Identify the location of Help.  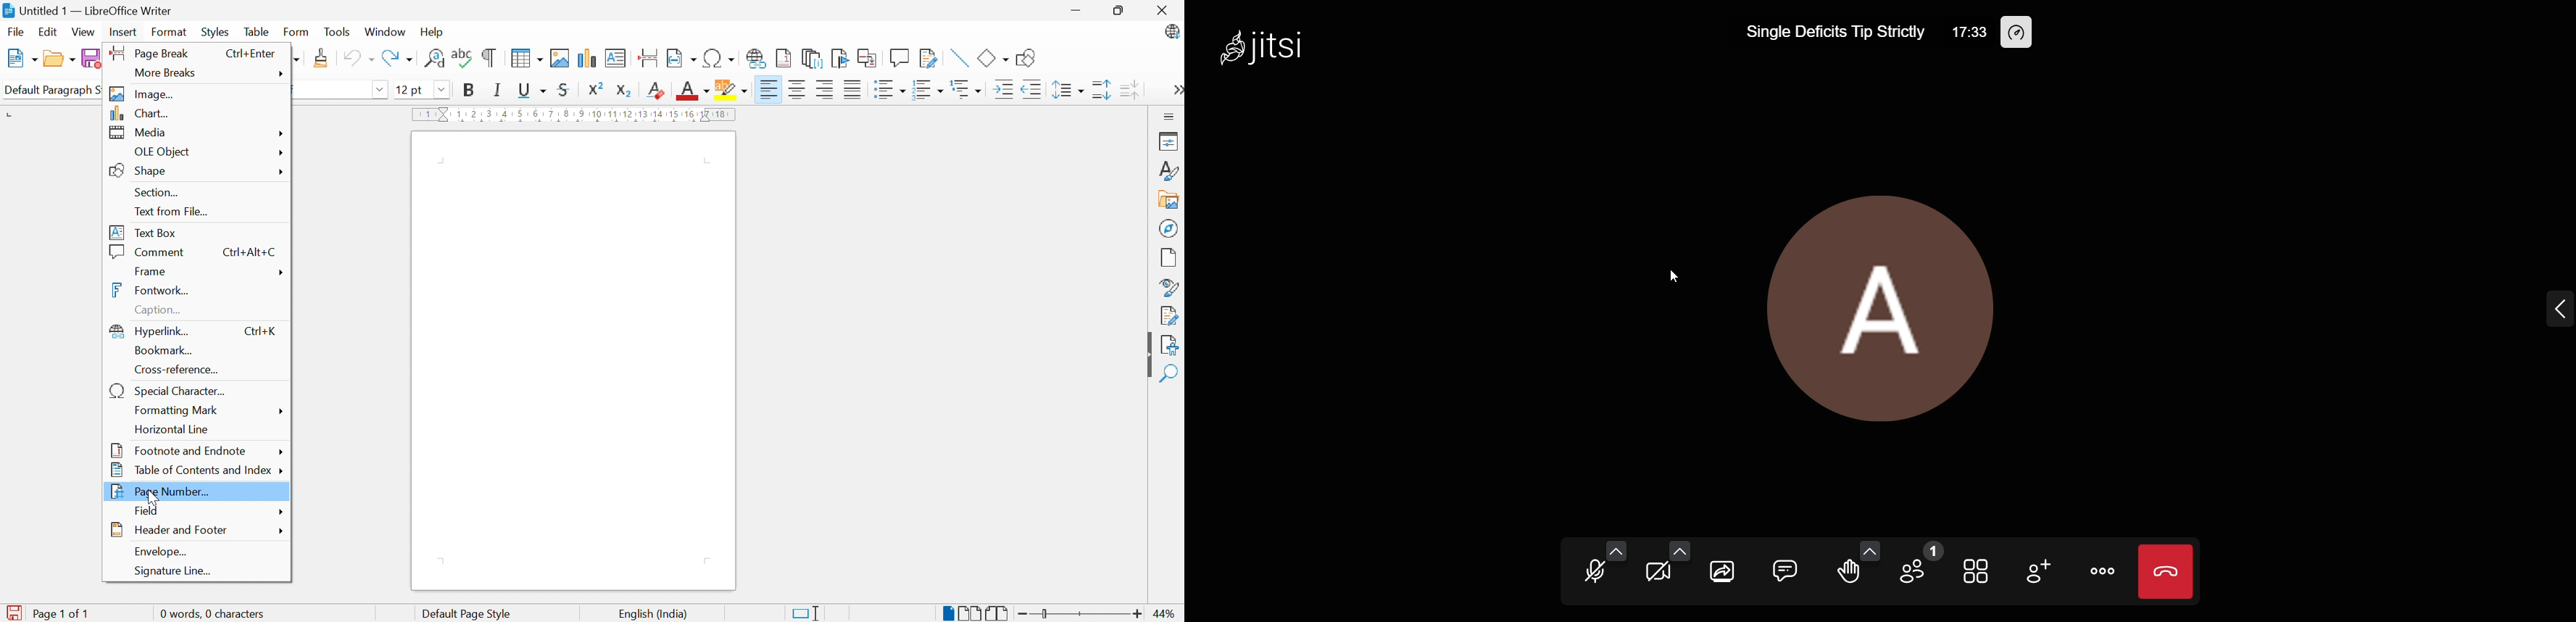
(432, 33).